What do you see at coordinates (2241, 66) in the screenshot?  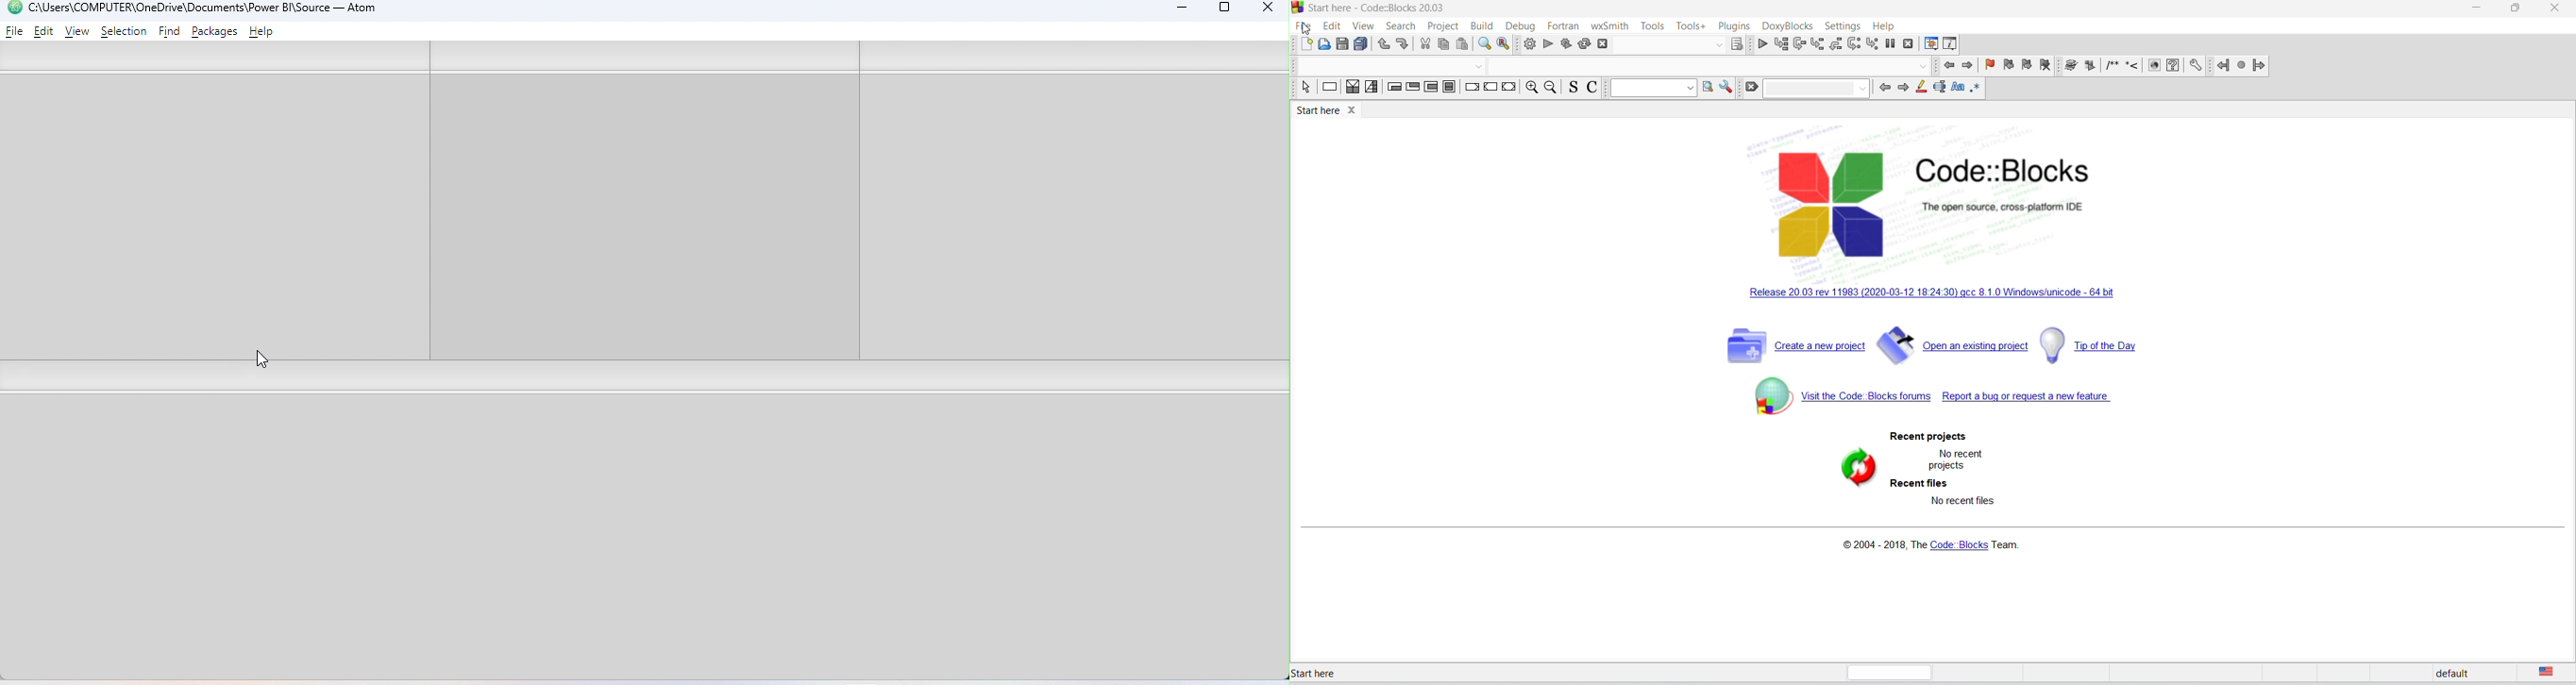 I see `next jump` at bounding box center [2241, 66].